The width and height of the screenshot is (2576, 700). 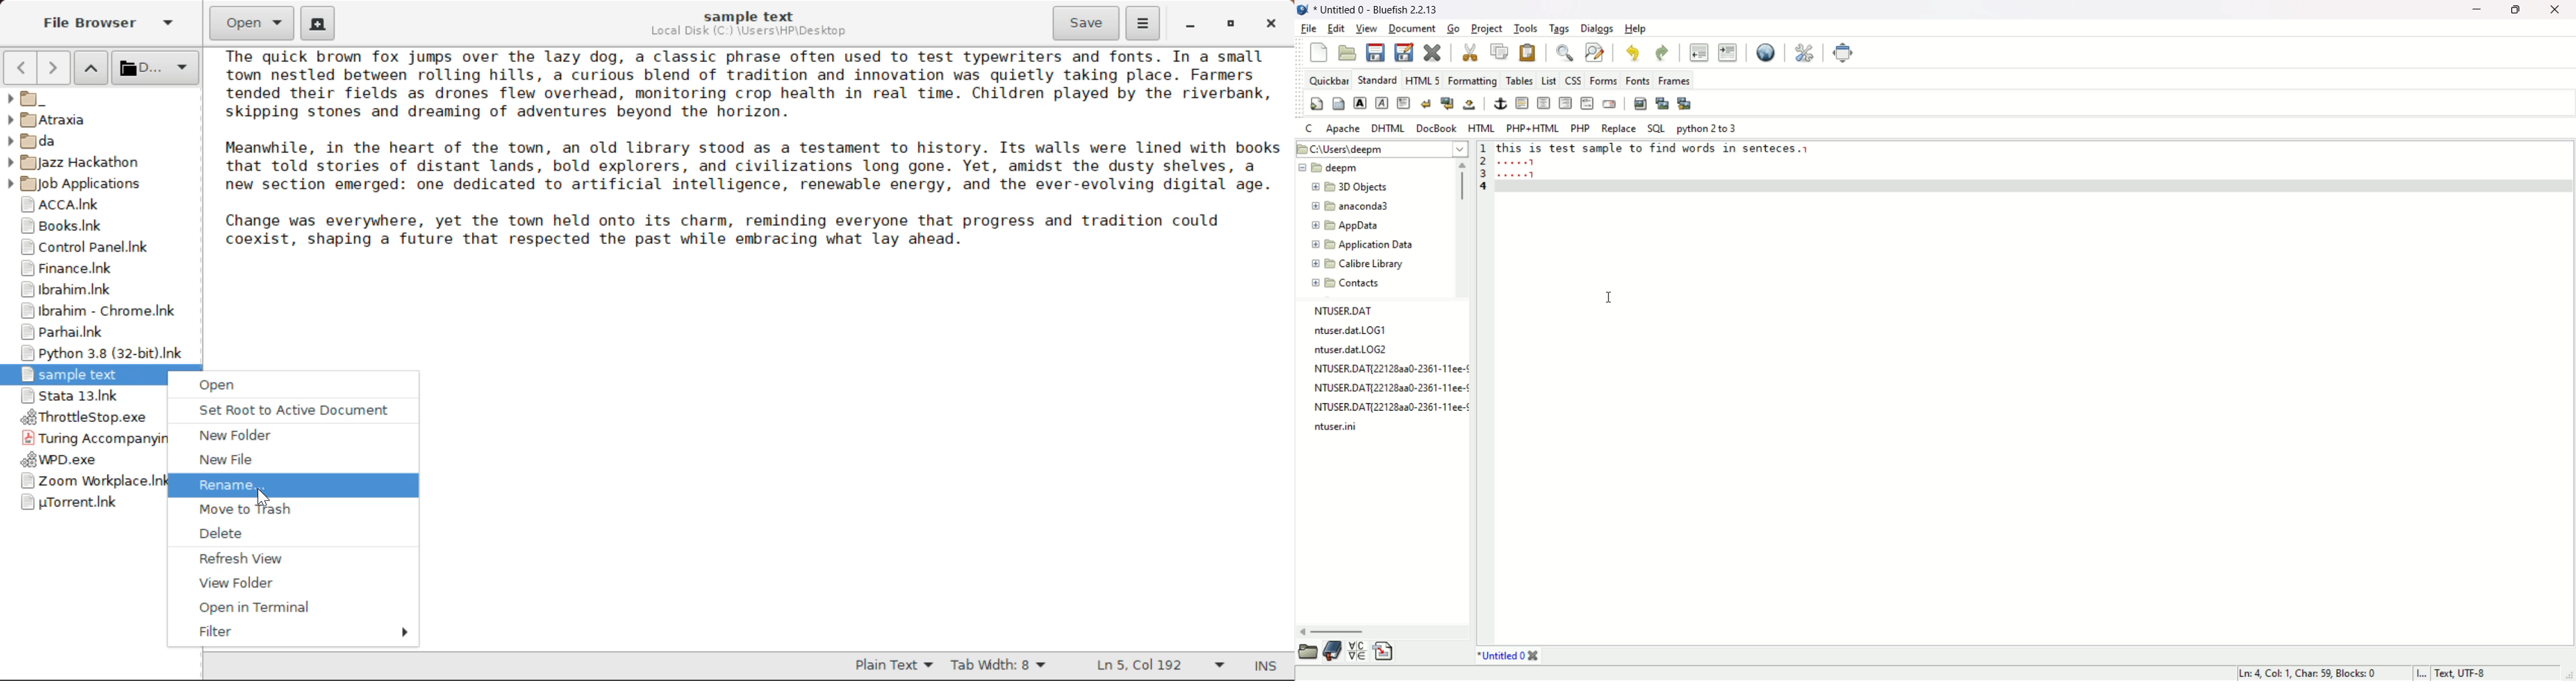 I want to click on go, so click(x=1456, y=28).